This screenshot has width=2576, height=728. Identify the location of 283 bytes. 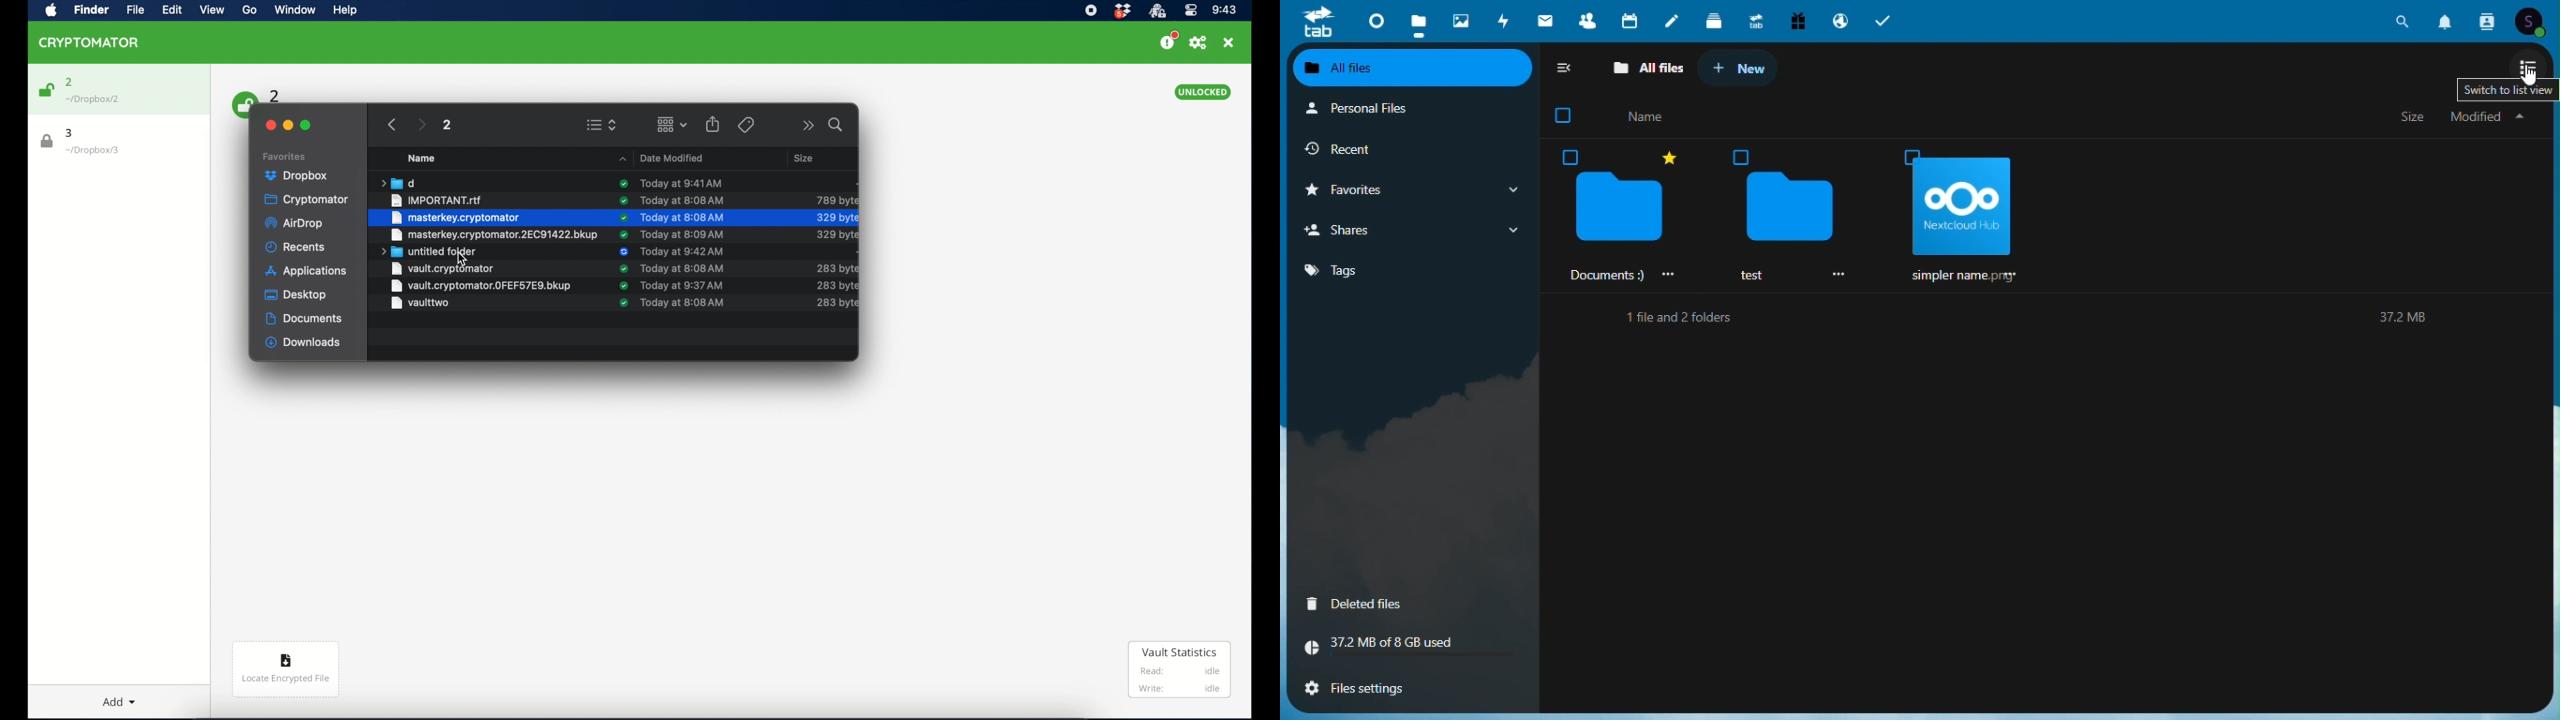
(836, 303).